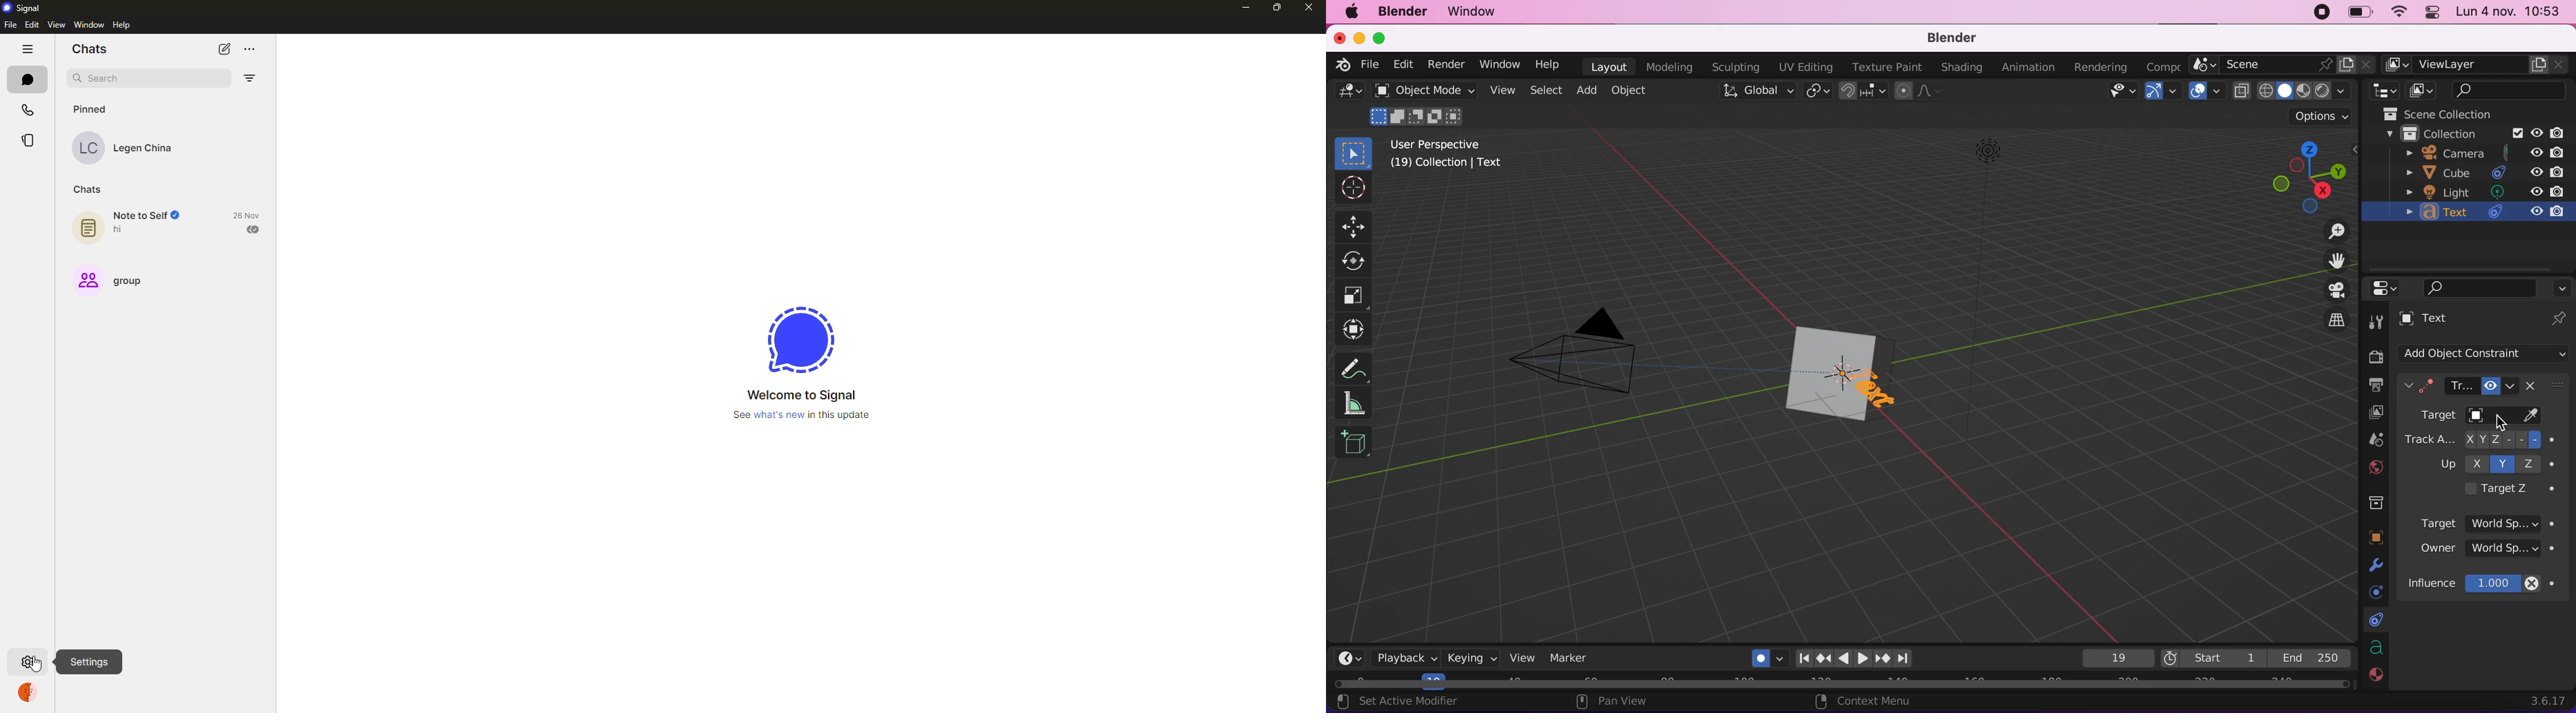 The image size is (2576, 728). I want to click on lun 4 nov. 10:53, so click(2509, 13).